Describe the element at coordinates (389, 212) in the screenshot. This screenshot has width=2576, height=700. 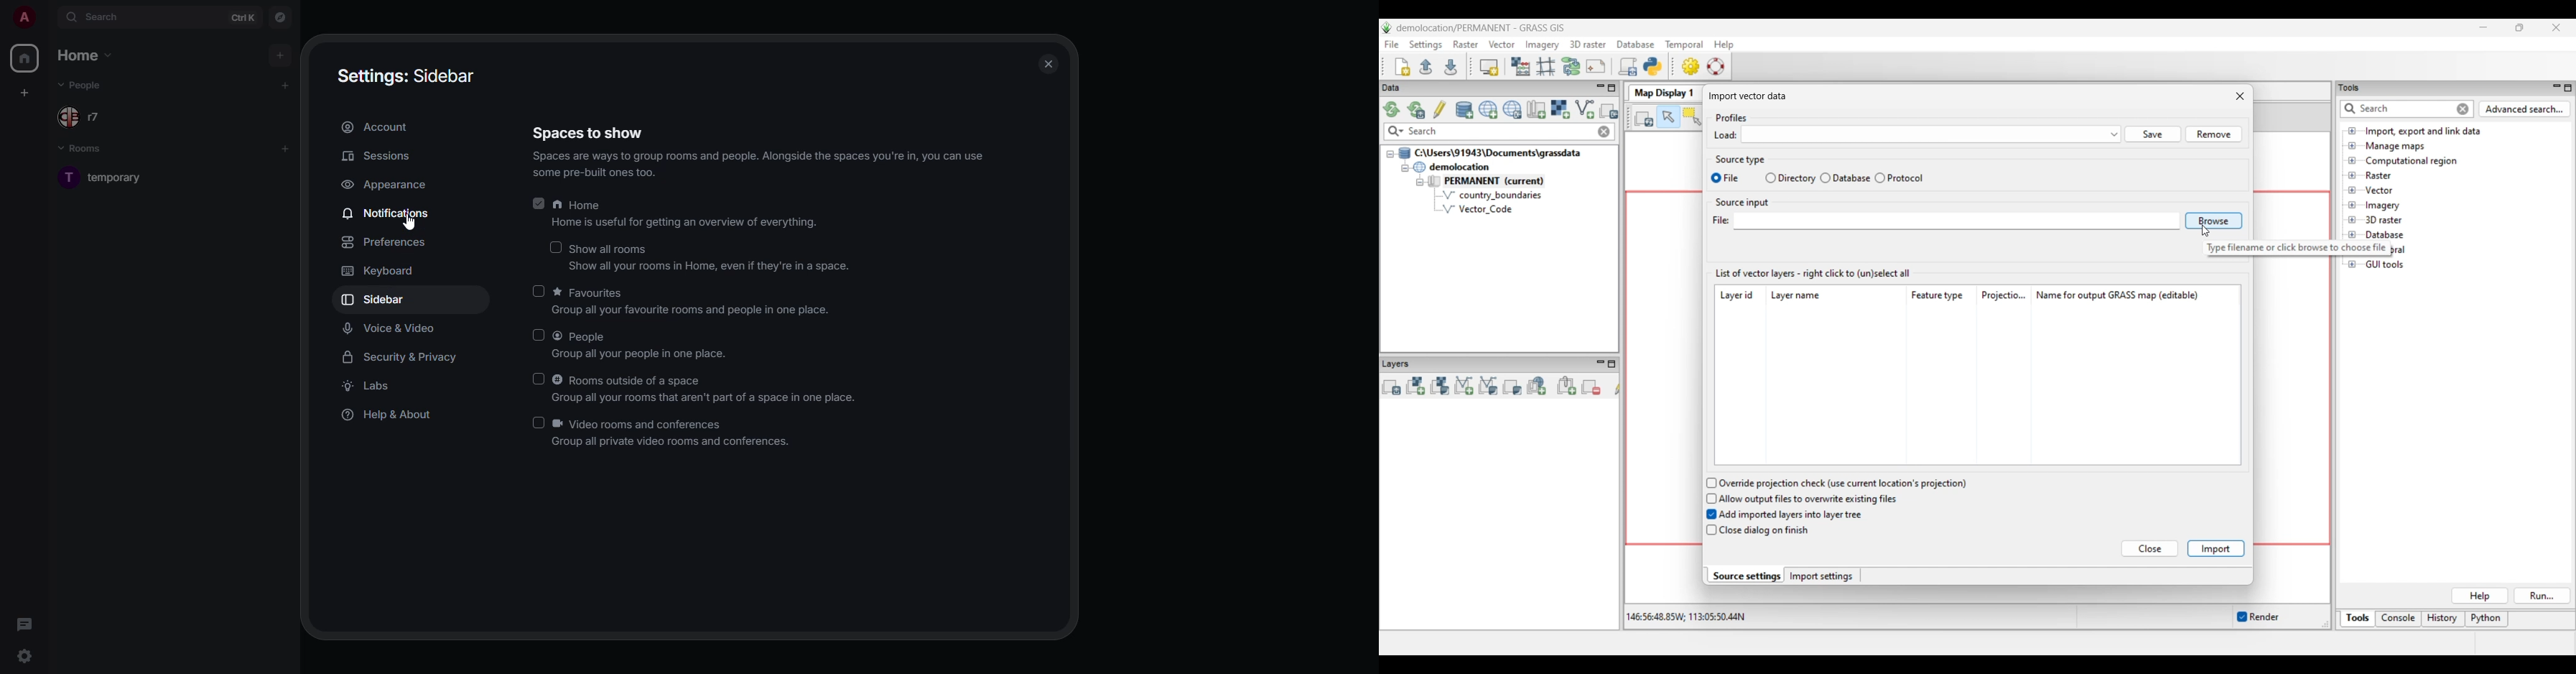
I see `notifications` at that location.